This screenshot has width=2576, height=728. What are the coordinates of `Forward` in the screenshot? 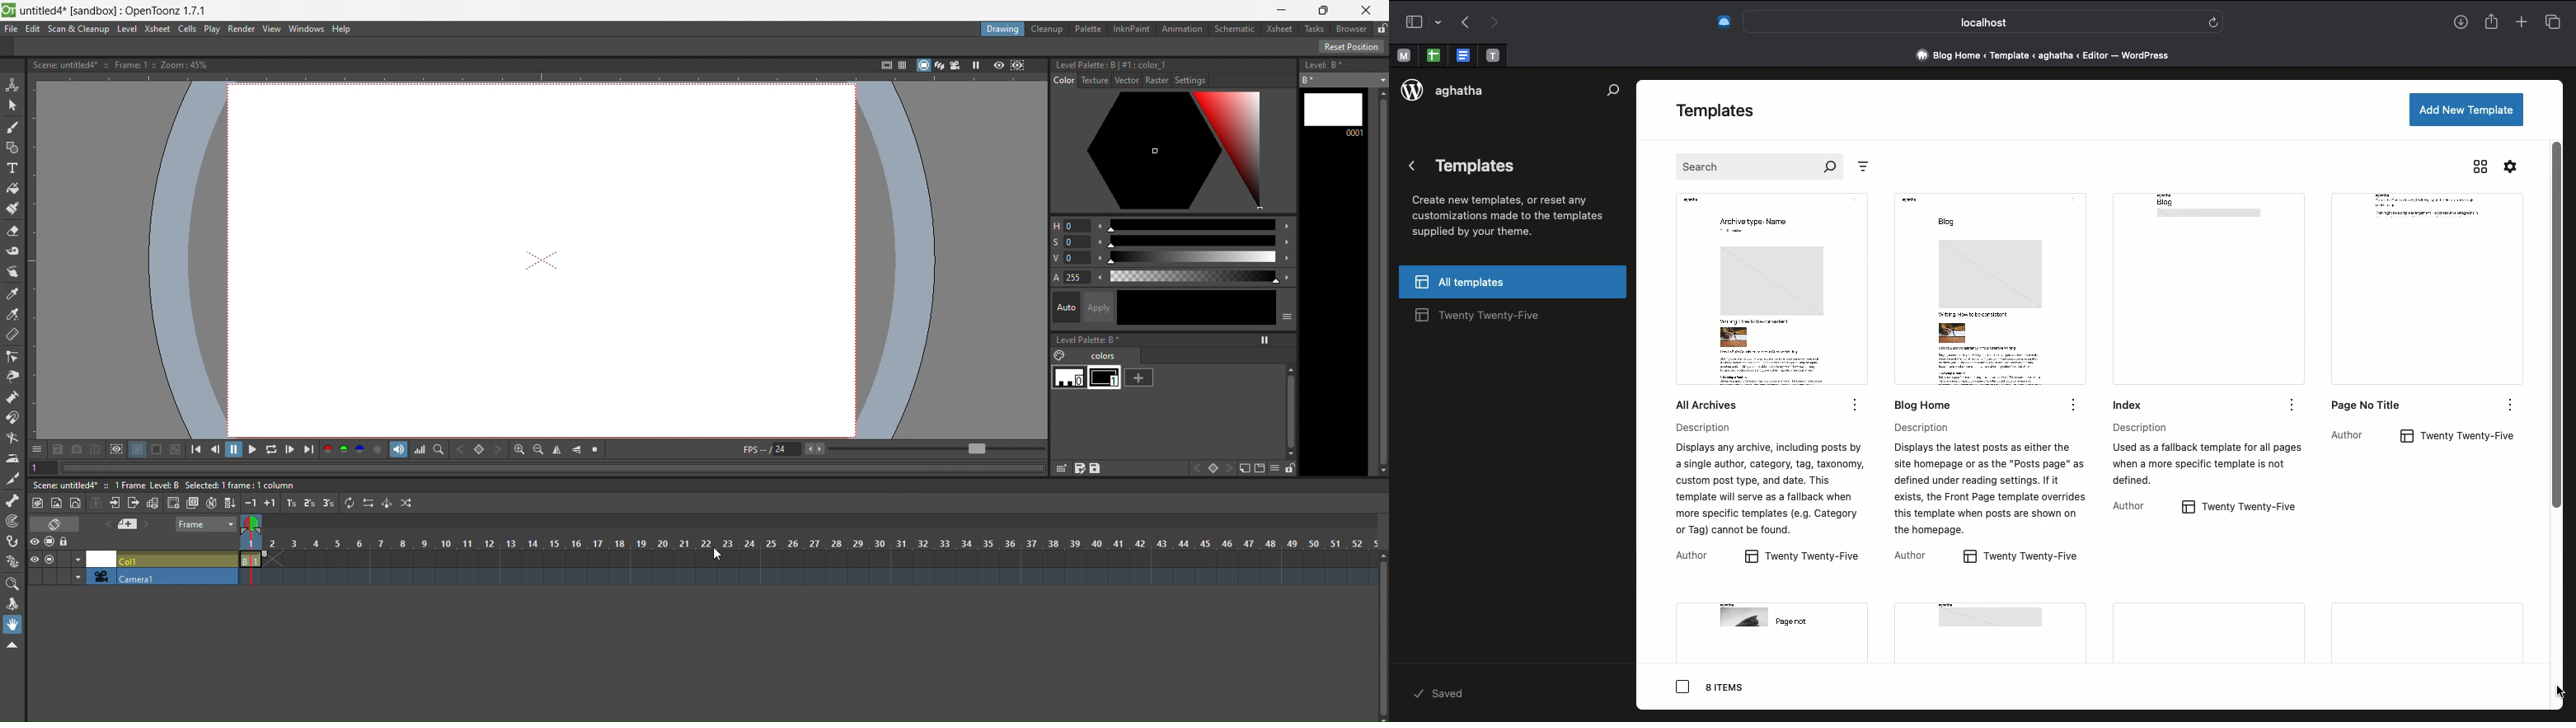 It's located at (1495, 23).